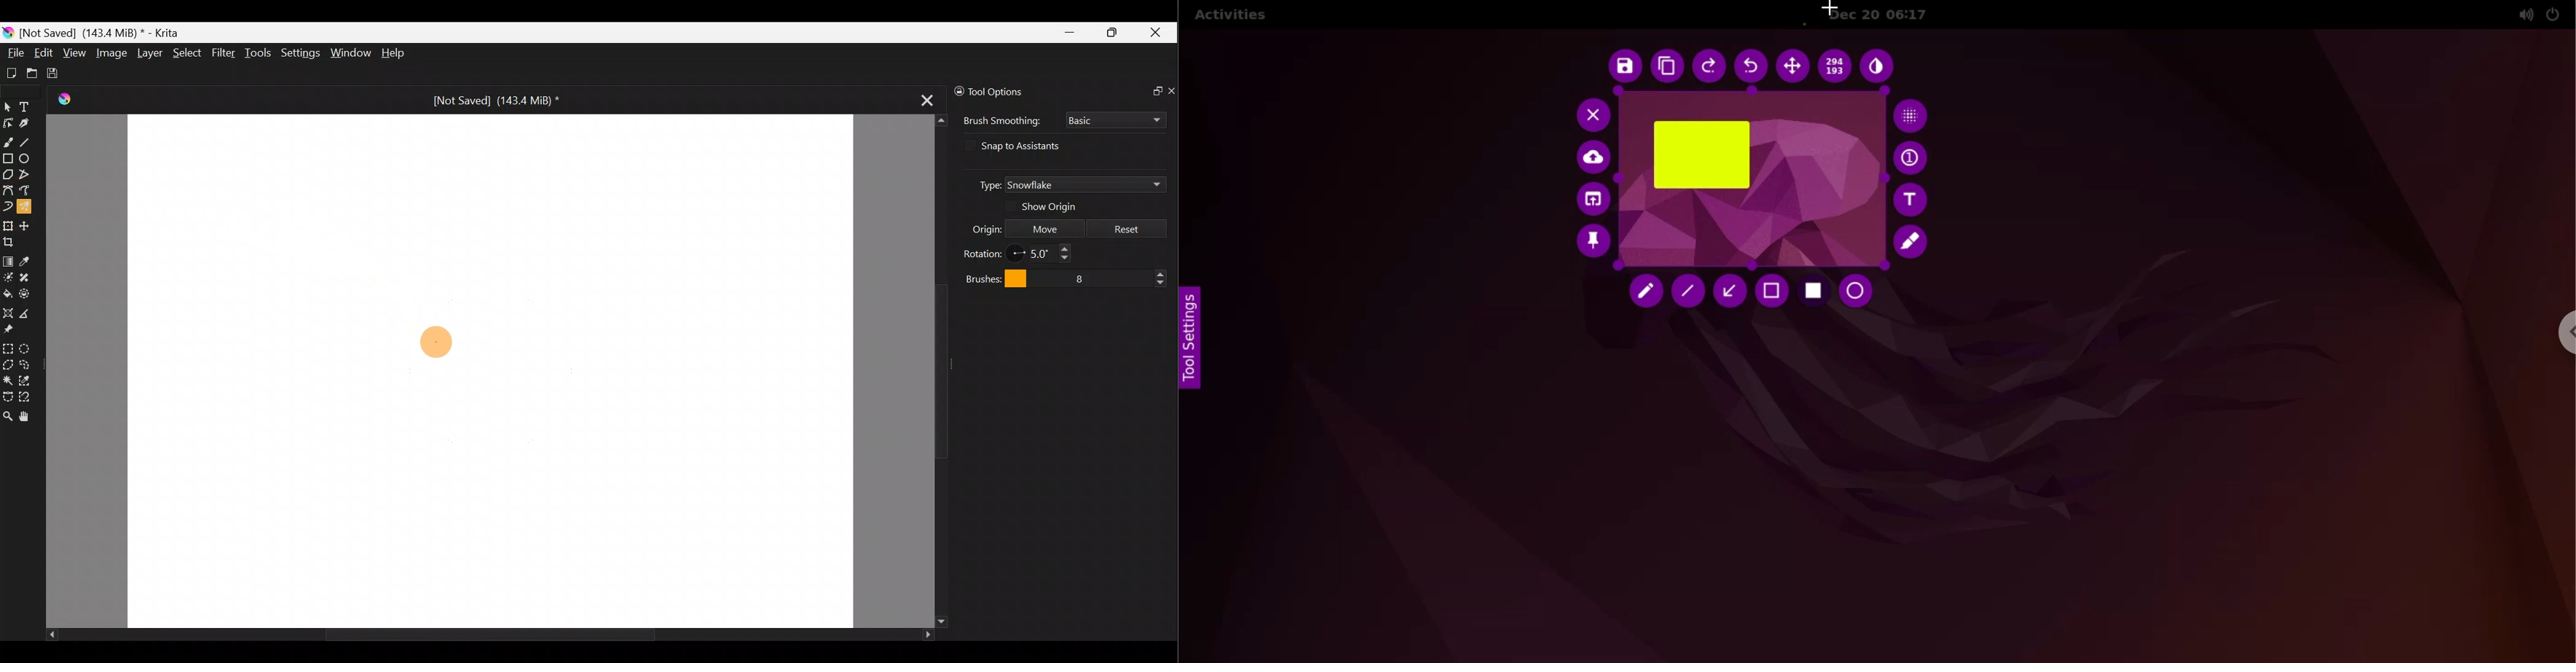 The height and width of the screenshot is (672, 2576). Describe the element at coordinates (976, 228) in the screenshot. I see `Origin` at that location.